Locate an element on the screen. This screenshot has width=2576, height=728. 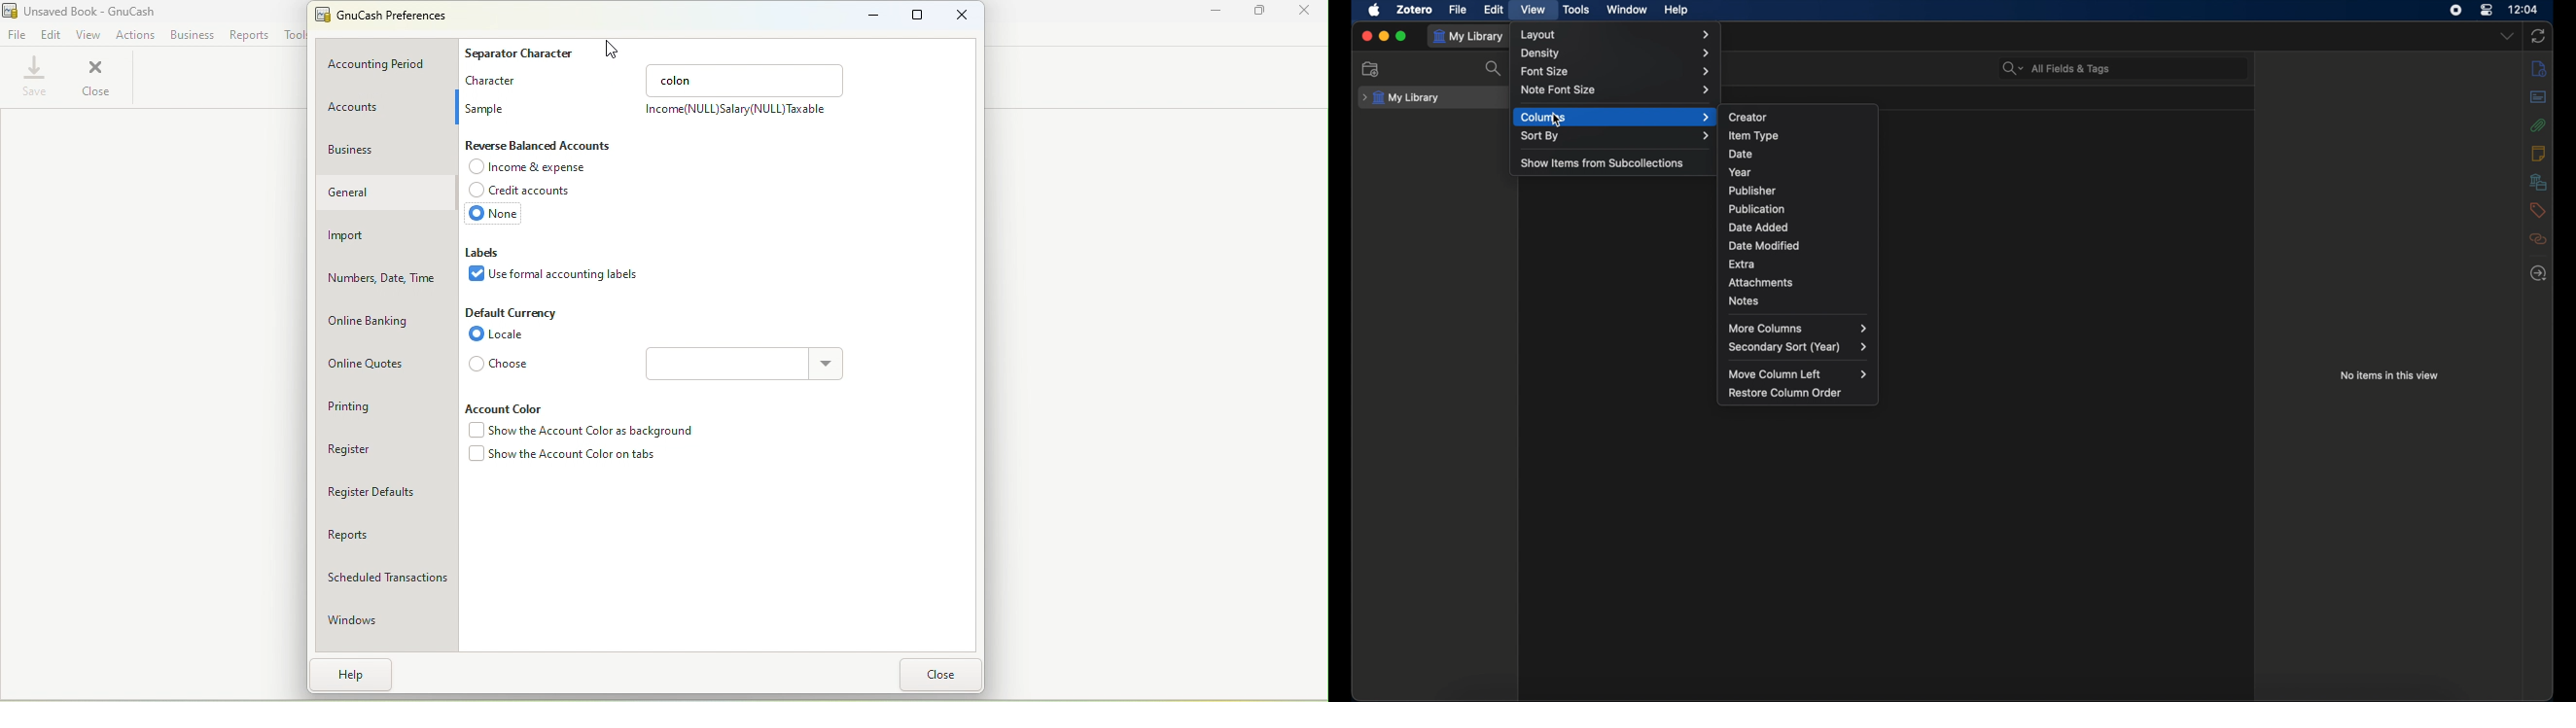
search  is located at coordinates (1495, 69).